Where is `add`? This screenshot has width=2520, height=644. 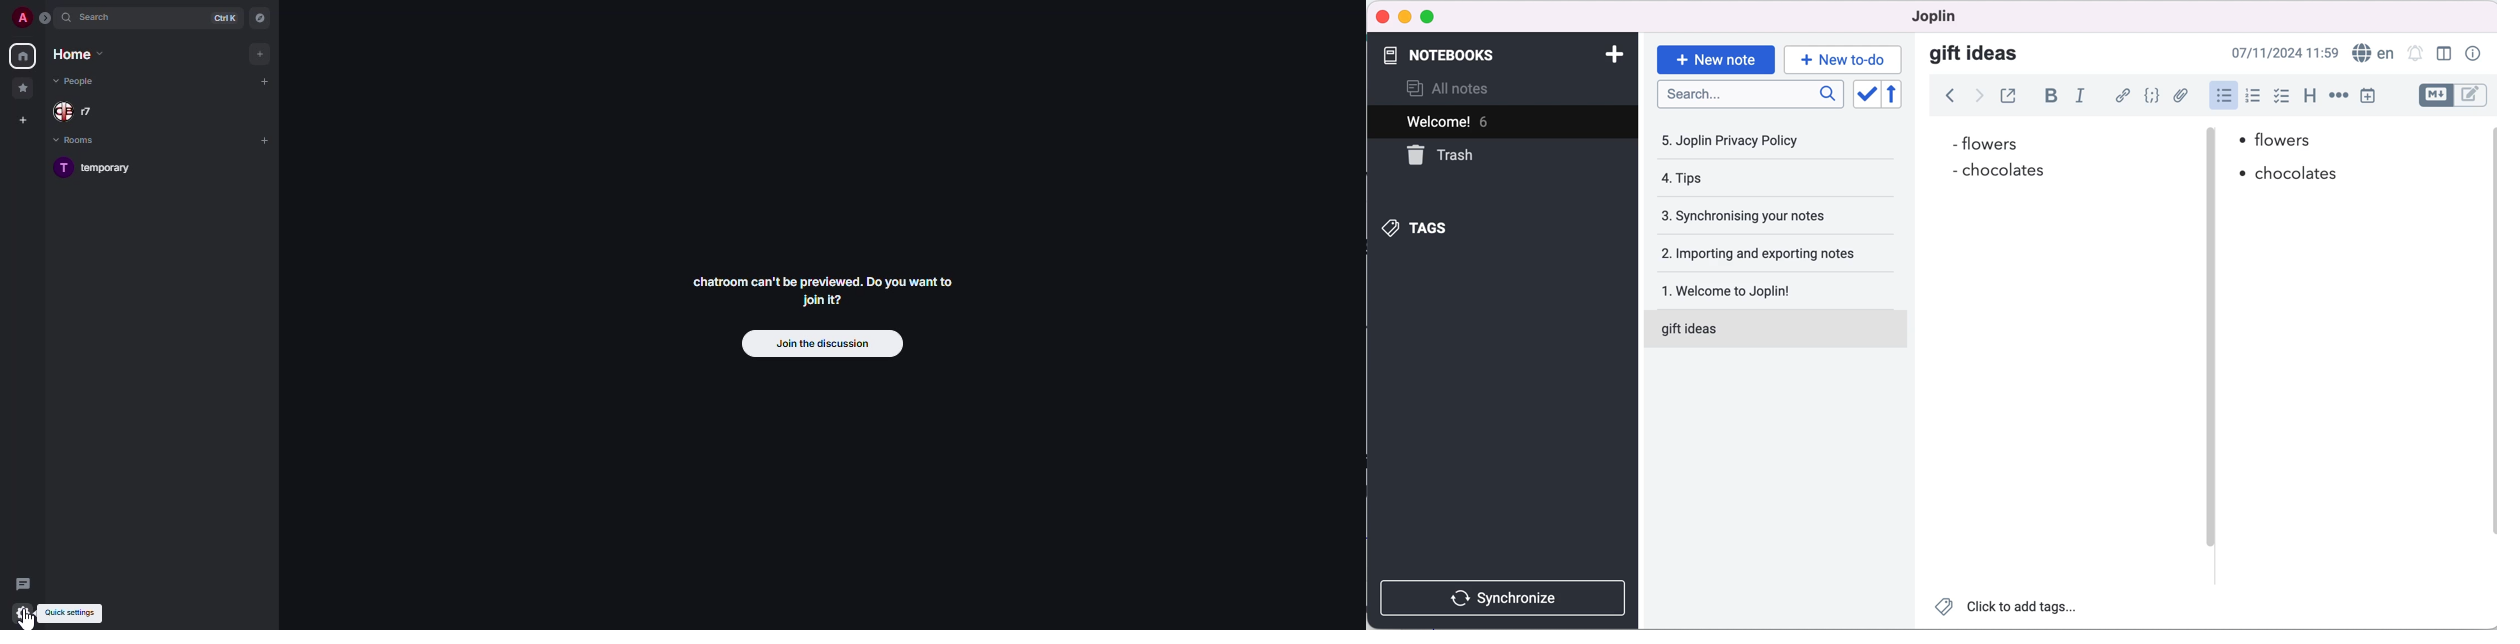 add is located at coordinates (270, 141).